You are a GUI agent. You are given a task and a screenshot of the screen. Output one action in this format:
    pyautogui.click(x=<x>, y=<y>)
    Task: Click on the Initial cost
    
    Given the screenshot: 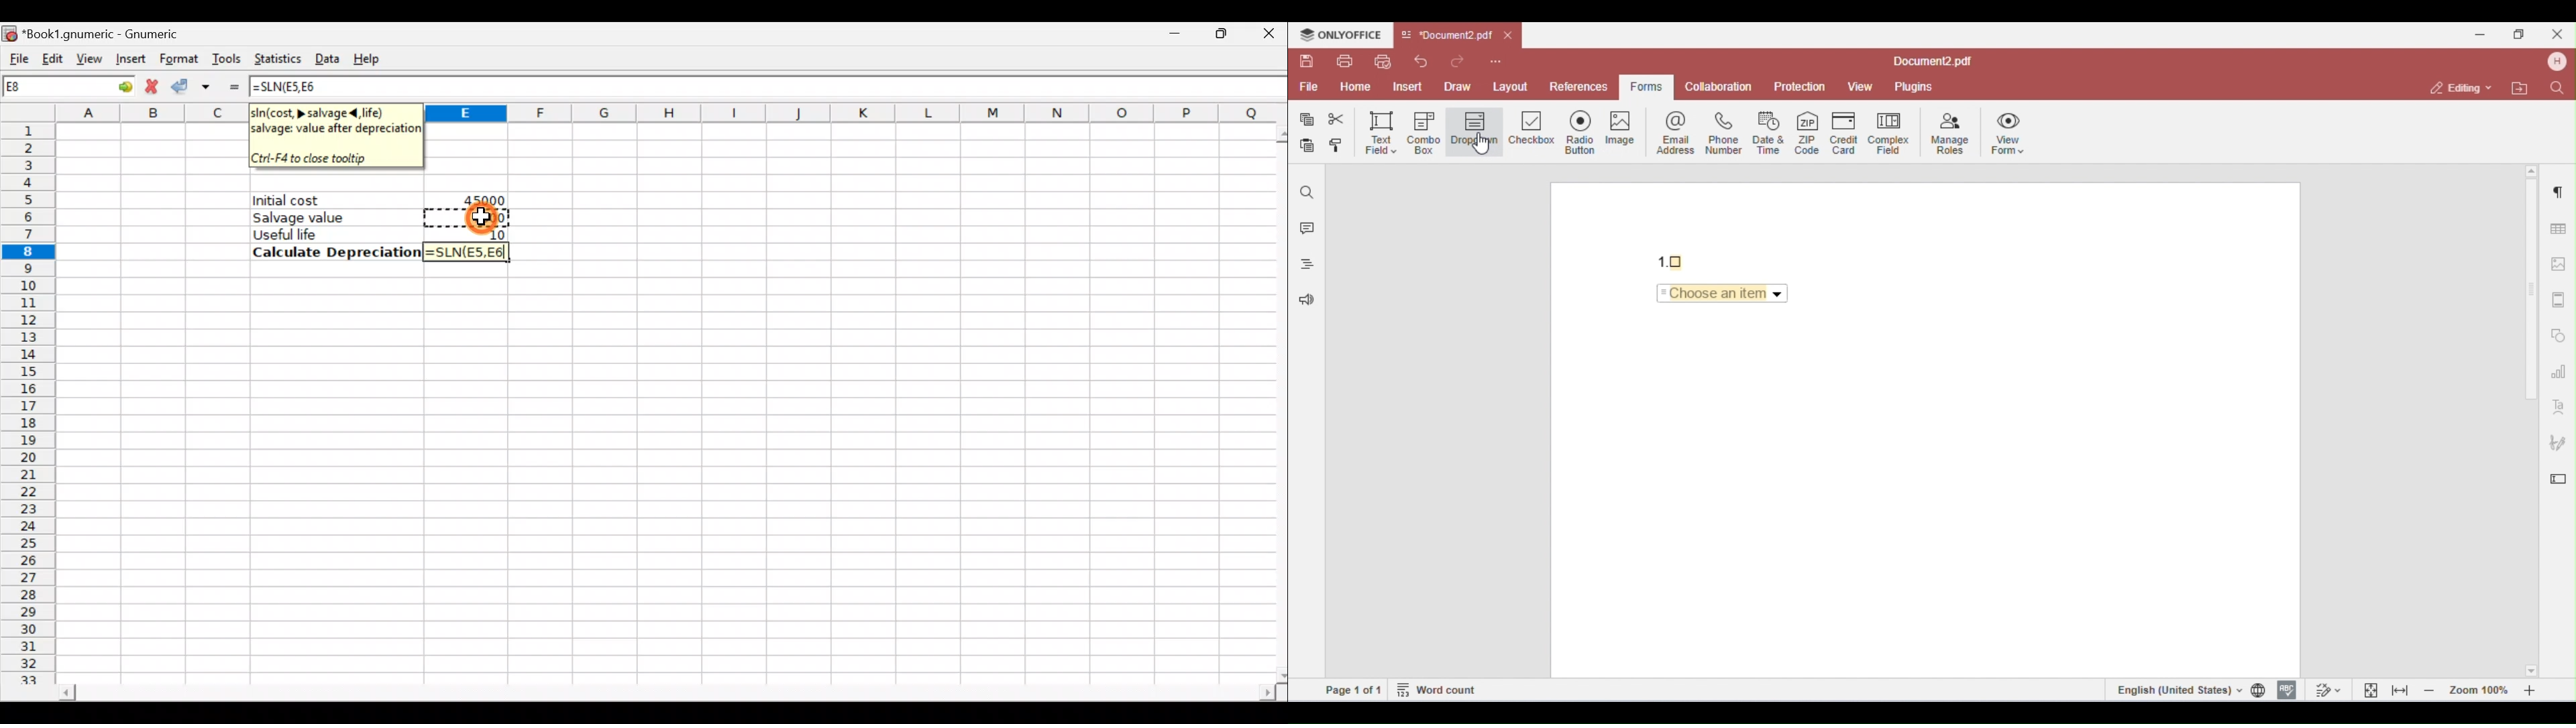 What is the action you would take?
    pyautogui.click(x=338, y=200)
    